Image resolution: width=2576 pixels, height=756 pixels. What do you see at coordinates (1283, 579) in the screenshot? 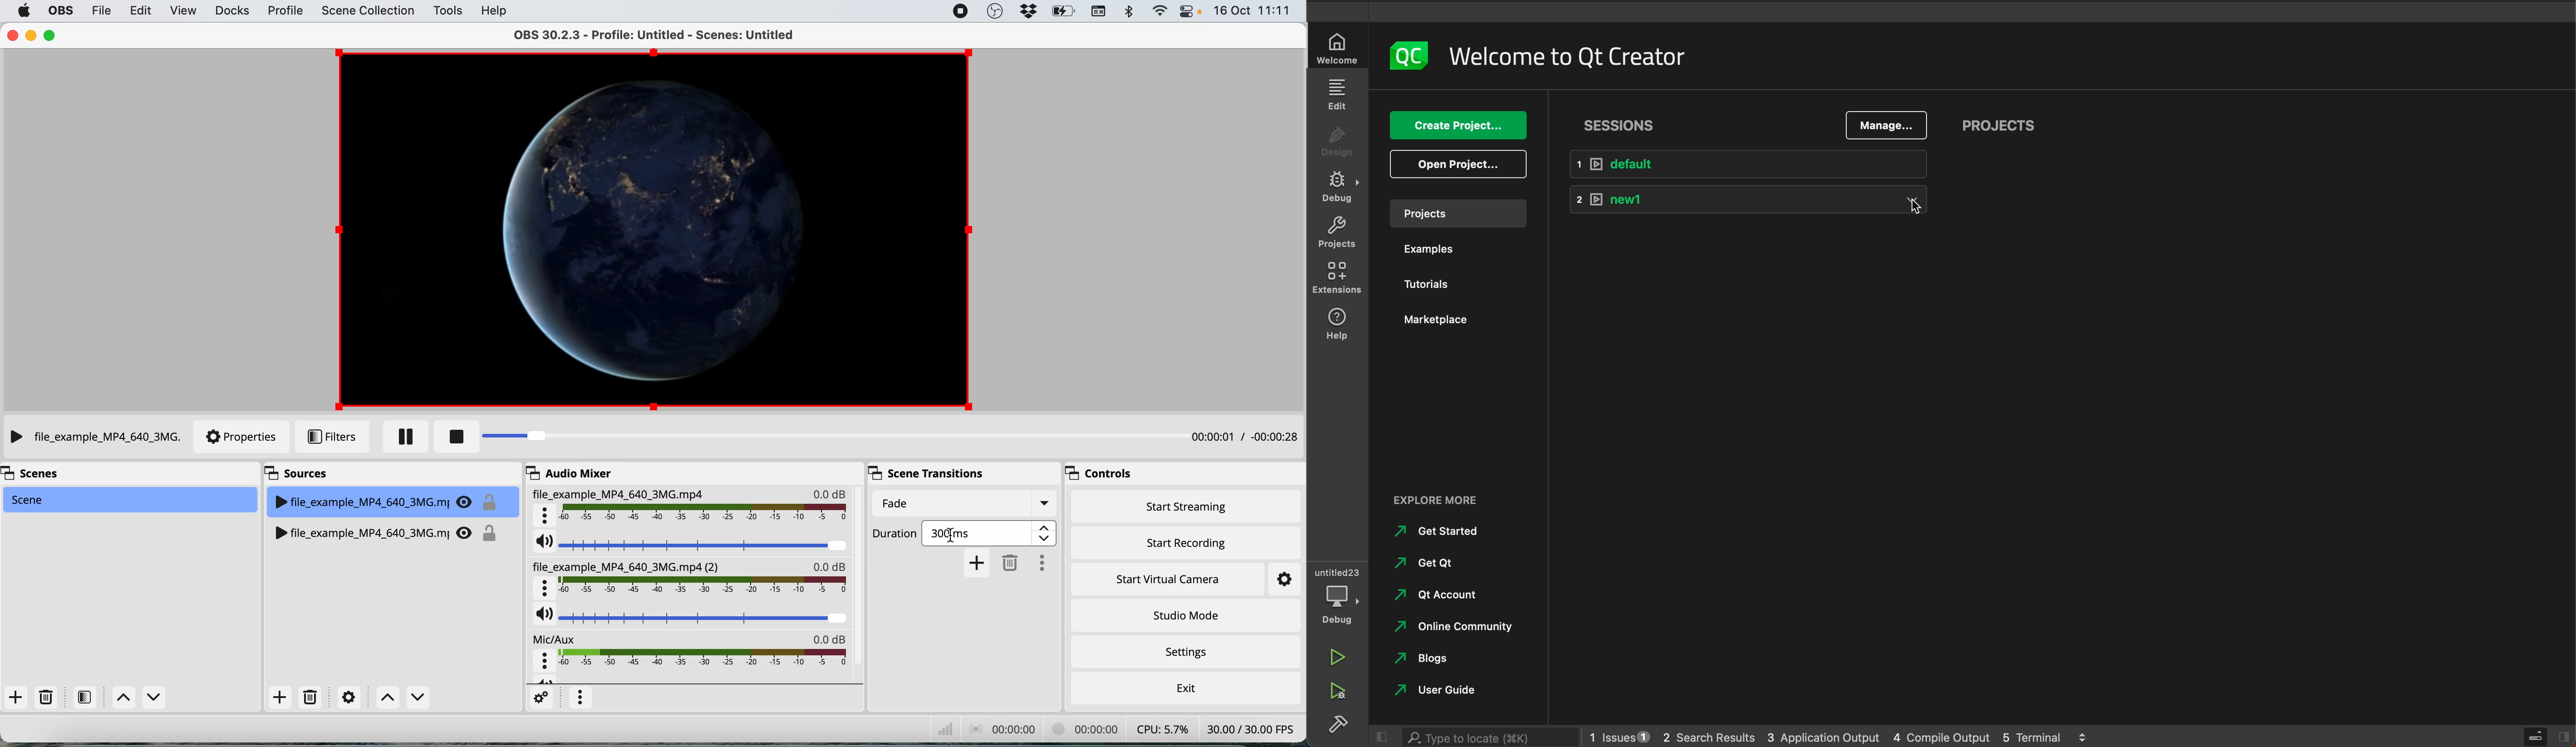
I see `settings` at bounding box center [1283, 579].